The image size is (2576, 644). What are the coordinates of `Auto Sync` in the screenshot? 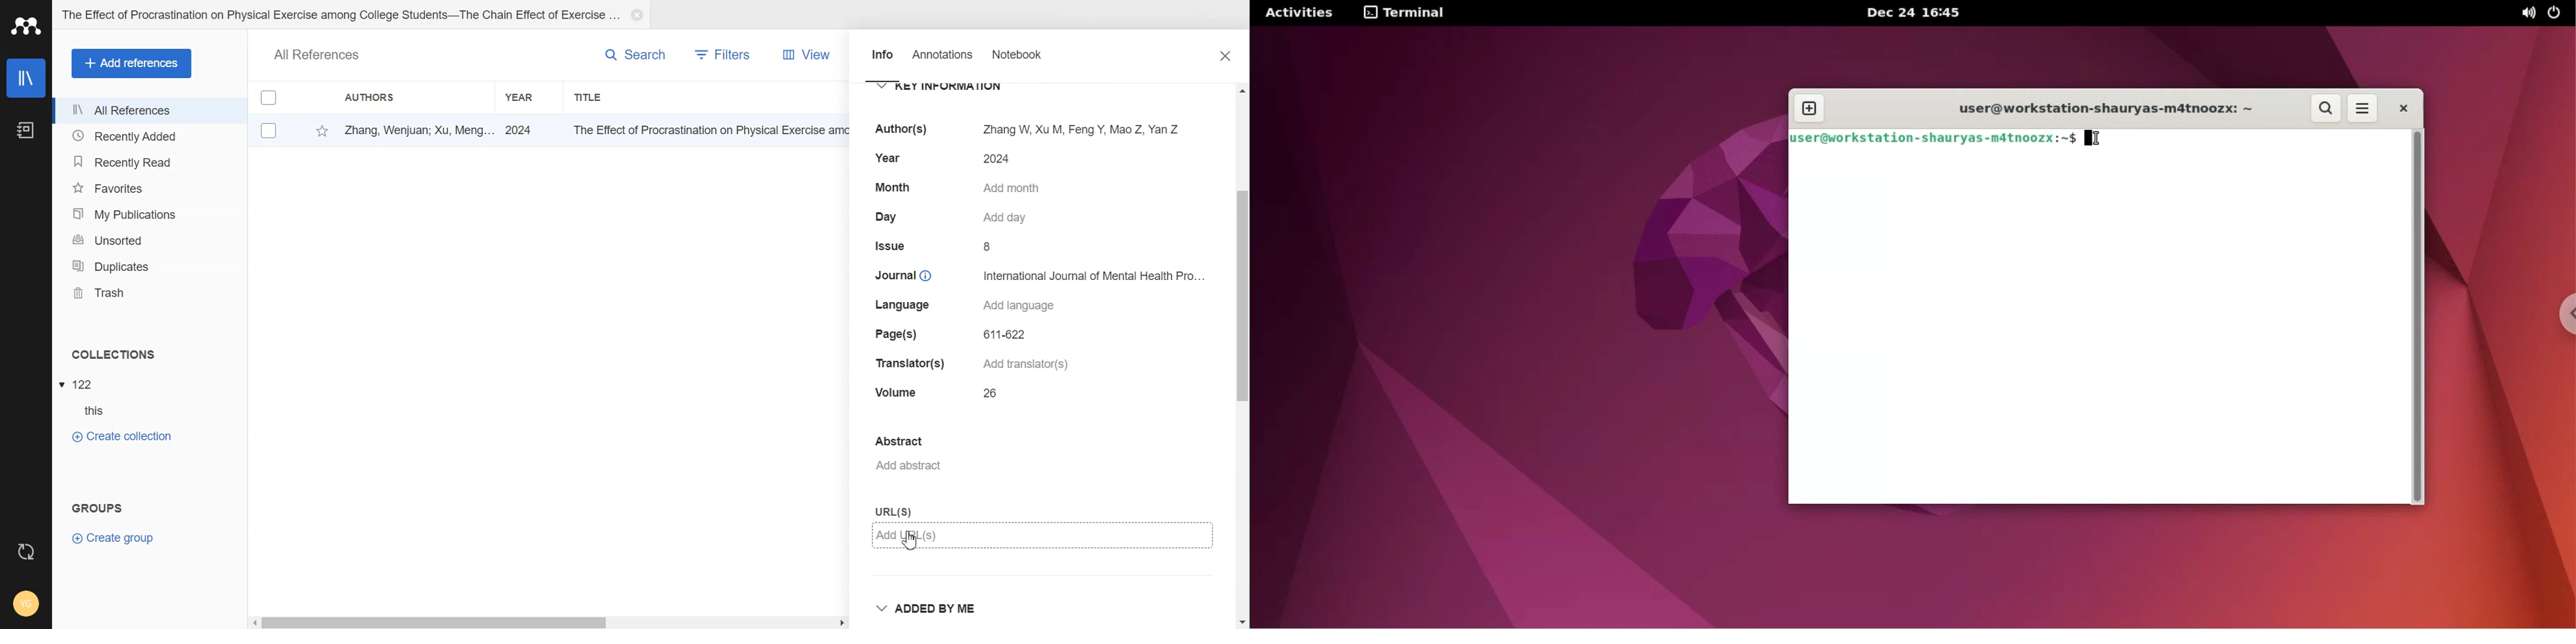 It's located at (25, 548).